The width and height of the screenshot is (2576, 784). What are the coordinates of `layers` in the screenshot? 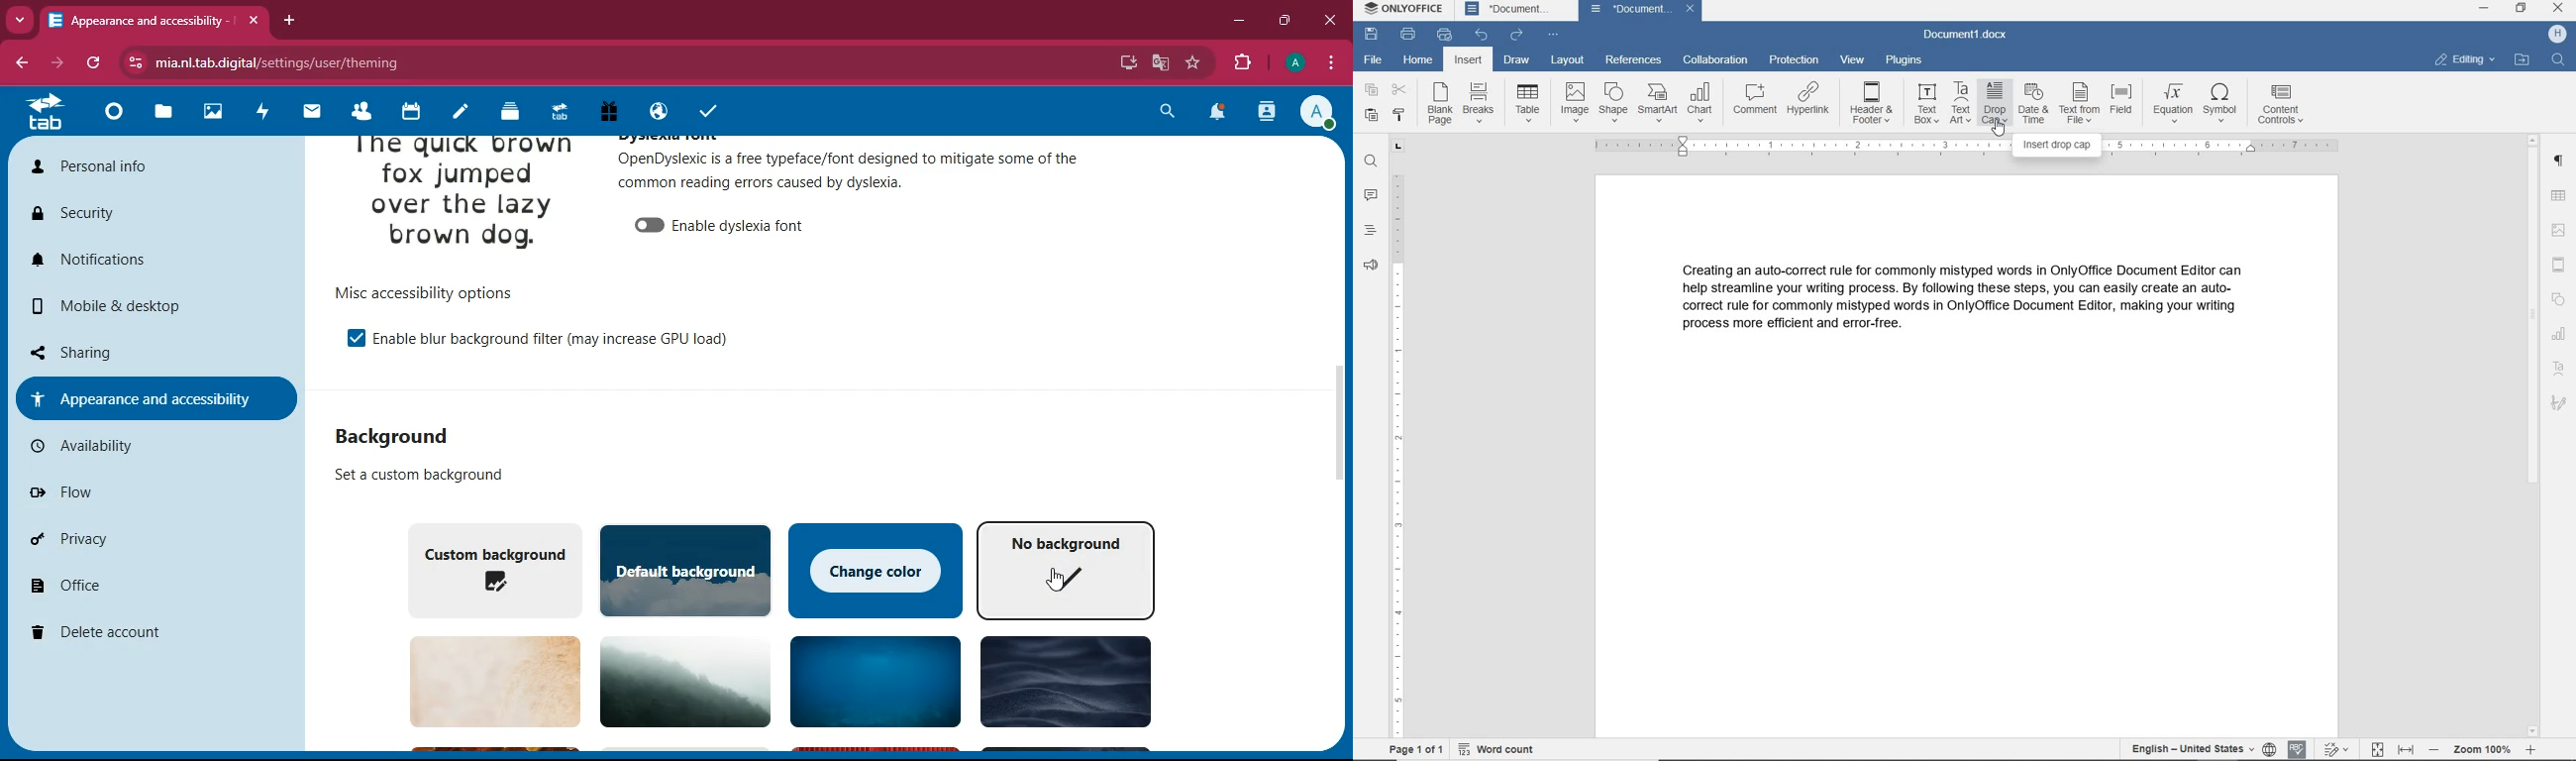 It's located at (503, 112).